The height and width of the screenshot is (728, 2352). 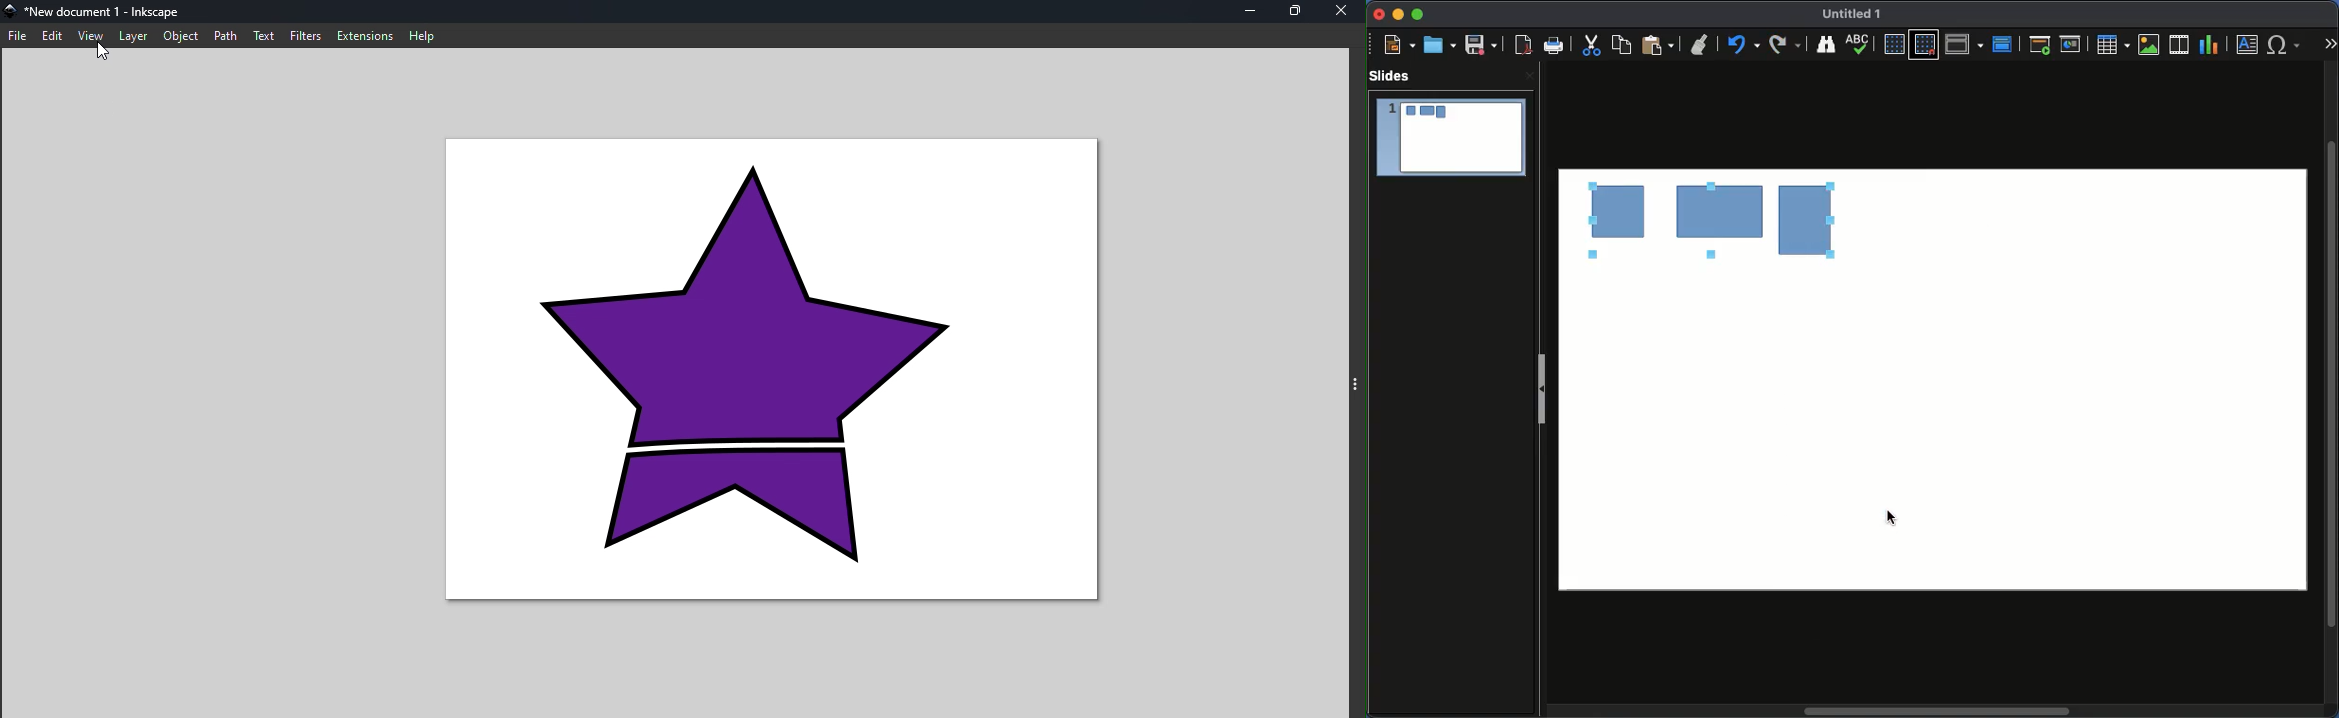 What do you see at coordinates (1450, 138) in the screenshot?
I see `Slide` at bounding box center [1450, 138].